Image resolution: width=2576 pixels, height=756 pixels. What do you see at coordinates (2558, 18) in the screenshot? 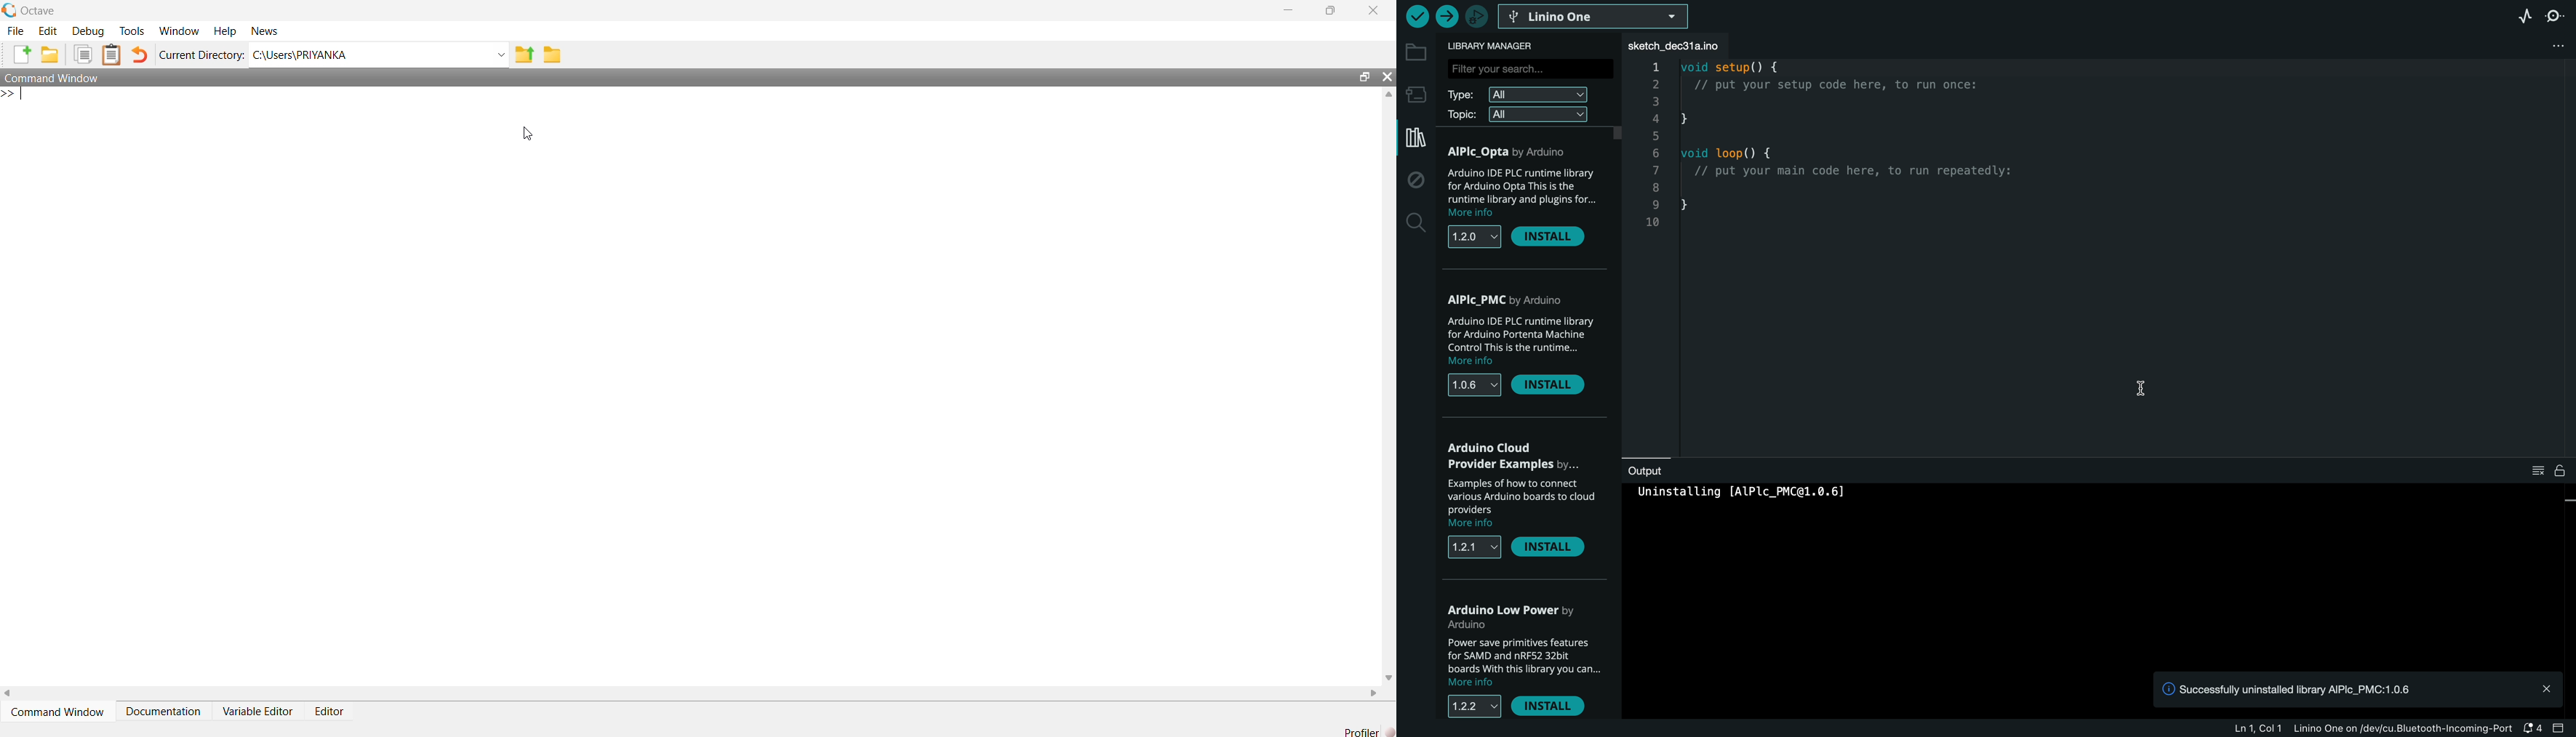
I see `serial monitor` at bounding box center [2558, 18].